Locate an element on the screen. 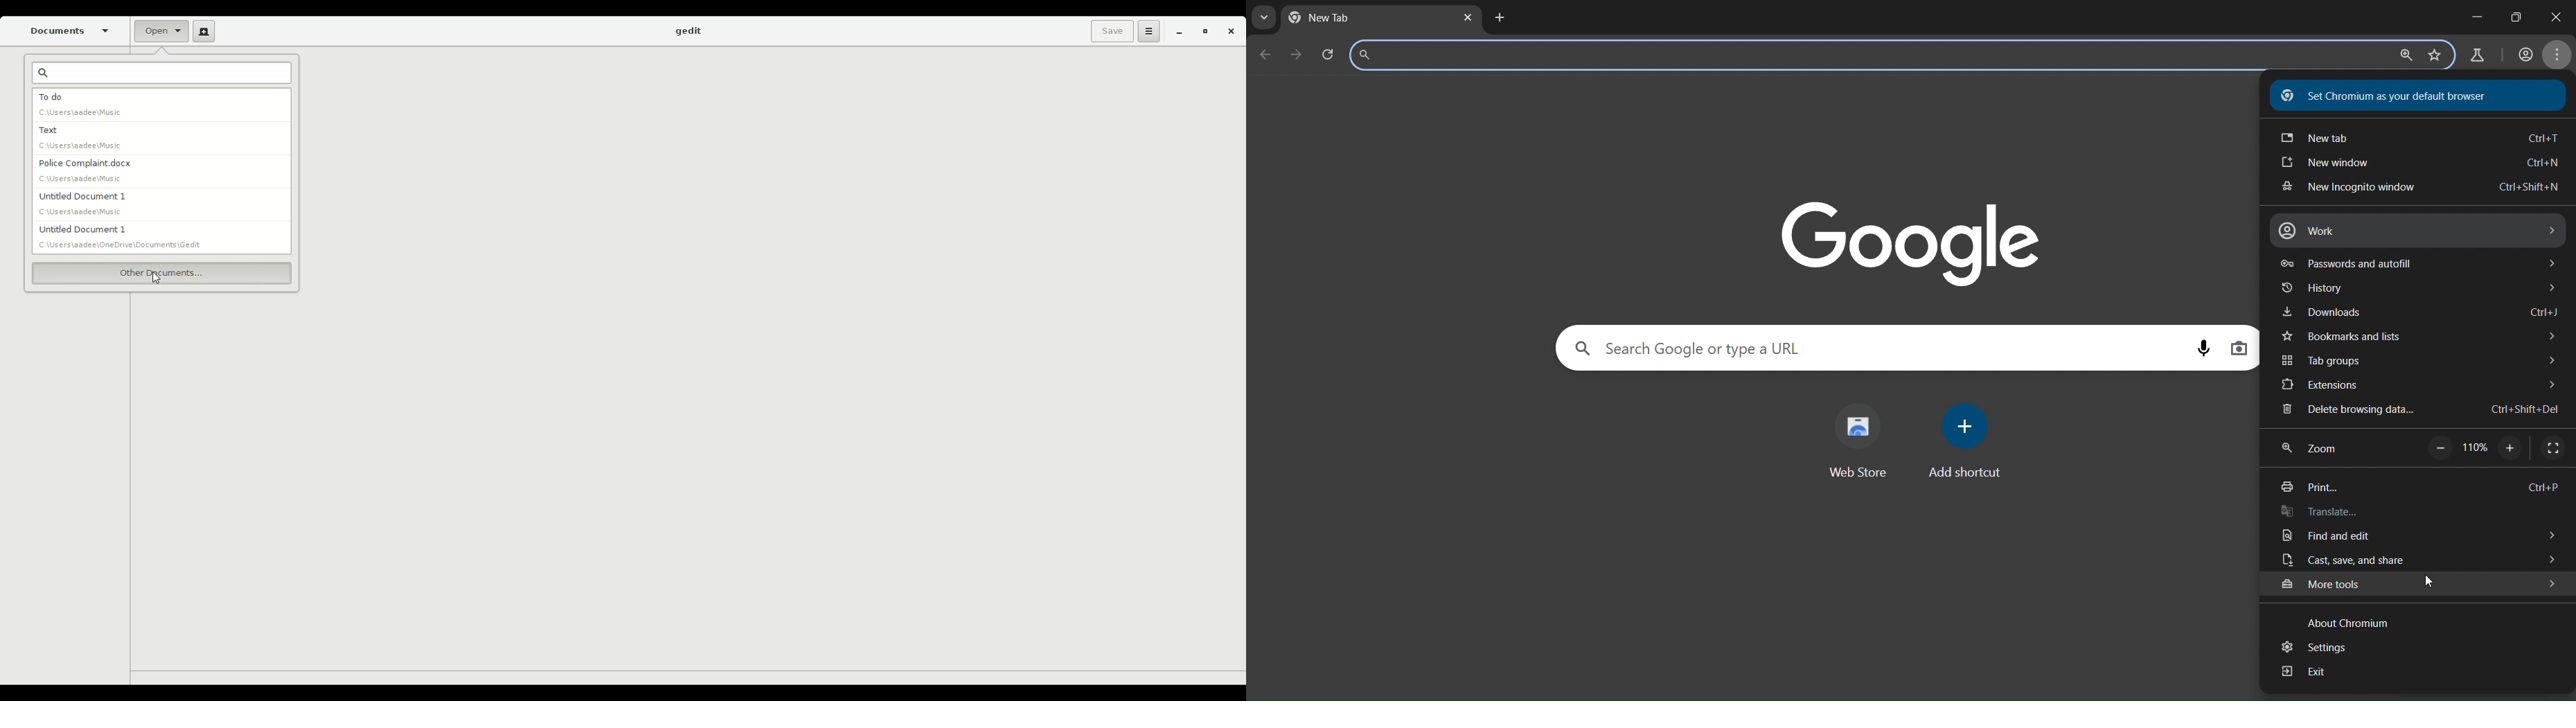 Image resolution: width=2576 pixels, height=728 pixels. Cursor is located at coordinates (154, 277).